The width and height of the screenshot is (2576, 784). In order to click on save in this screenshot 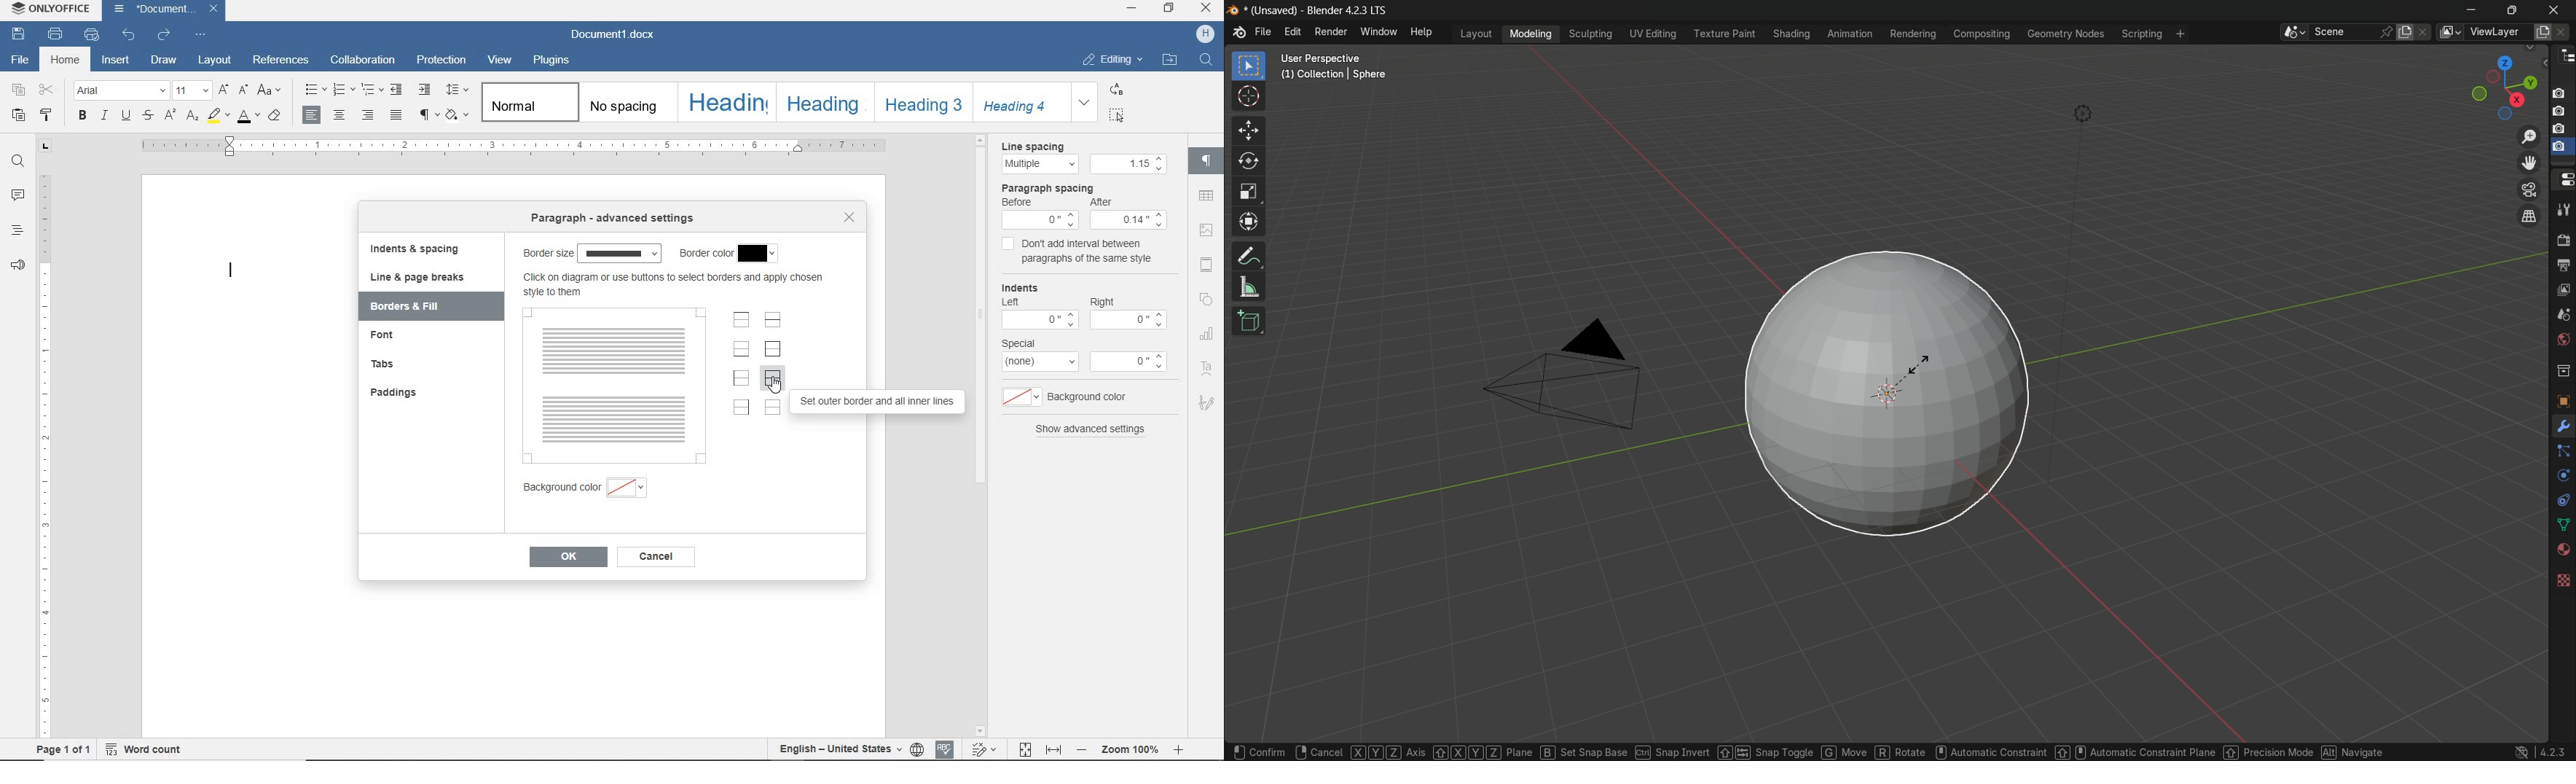, I will do `click(22, 36)`.